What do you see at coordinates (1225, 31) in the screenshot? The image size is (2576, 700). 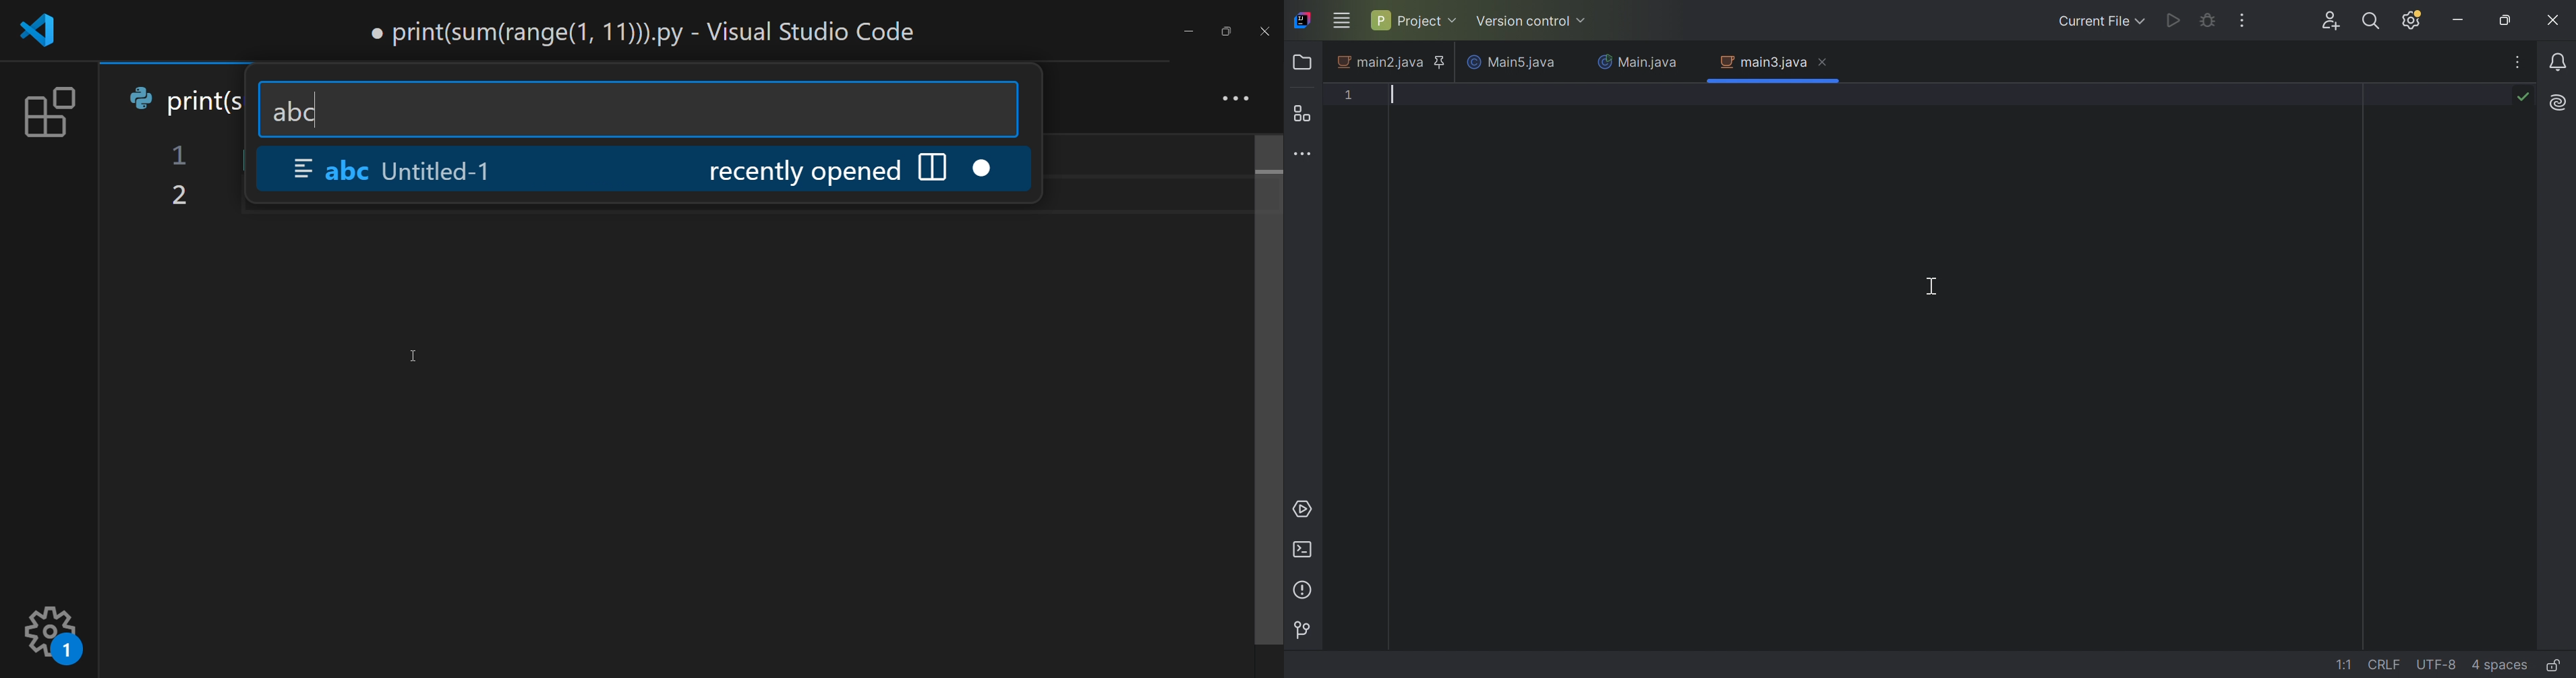 I see `maximize` at bounding box center [1225, 31].